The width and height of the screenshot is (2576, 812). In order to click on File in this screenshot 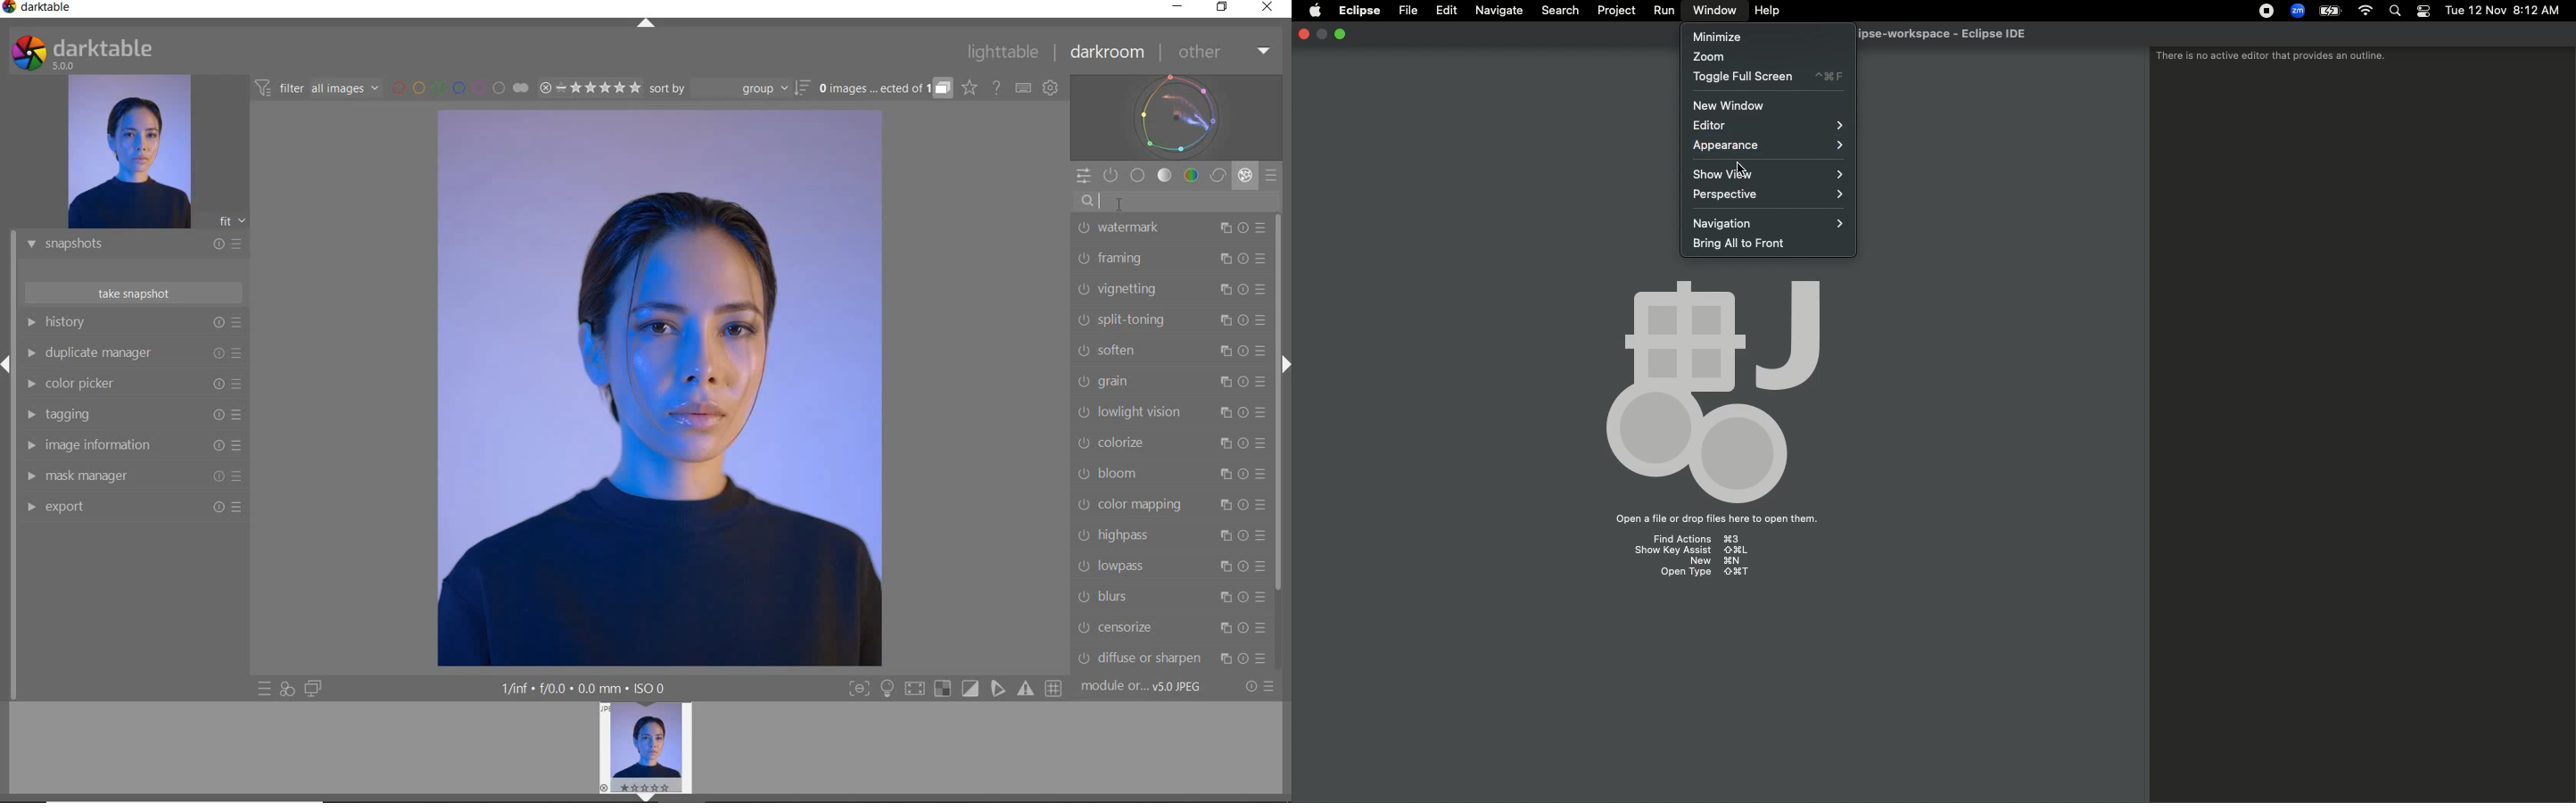, I will do `click(1408, 9)`.